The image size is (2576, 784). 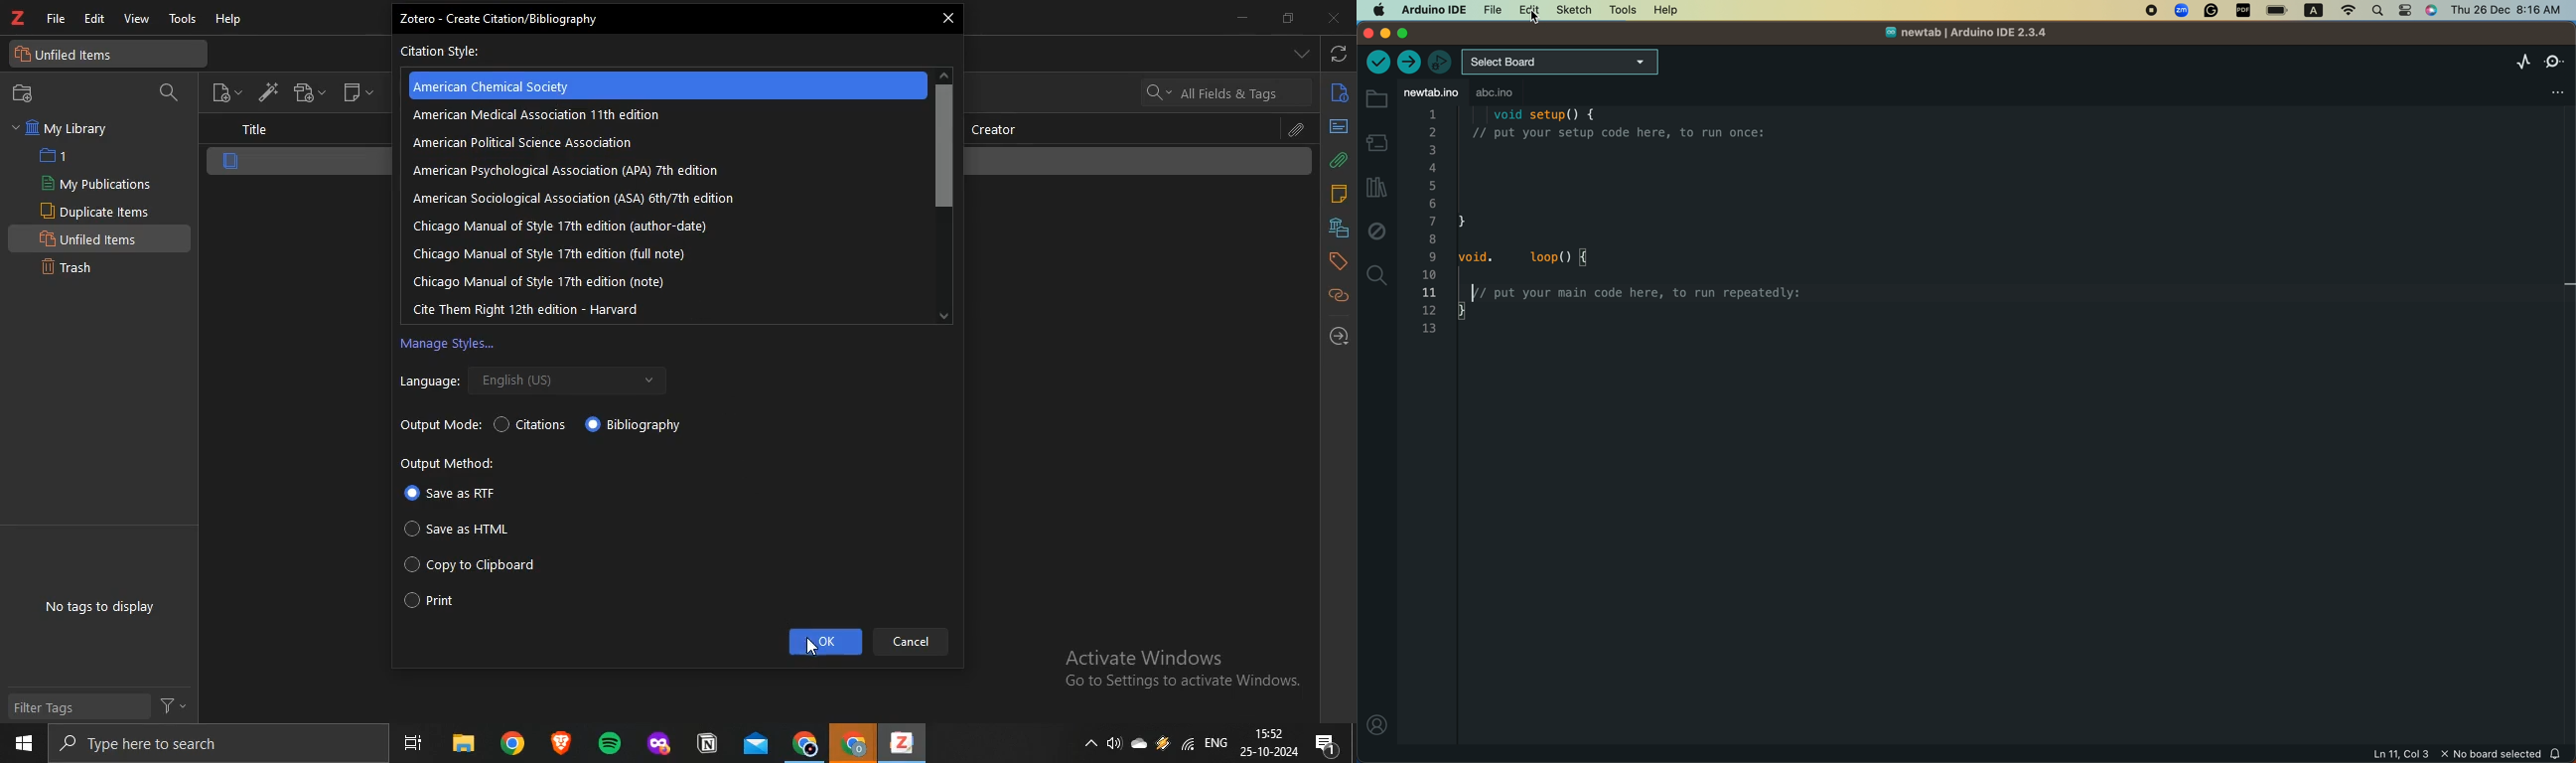 I want to click on application, so click(x=661, y=744).